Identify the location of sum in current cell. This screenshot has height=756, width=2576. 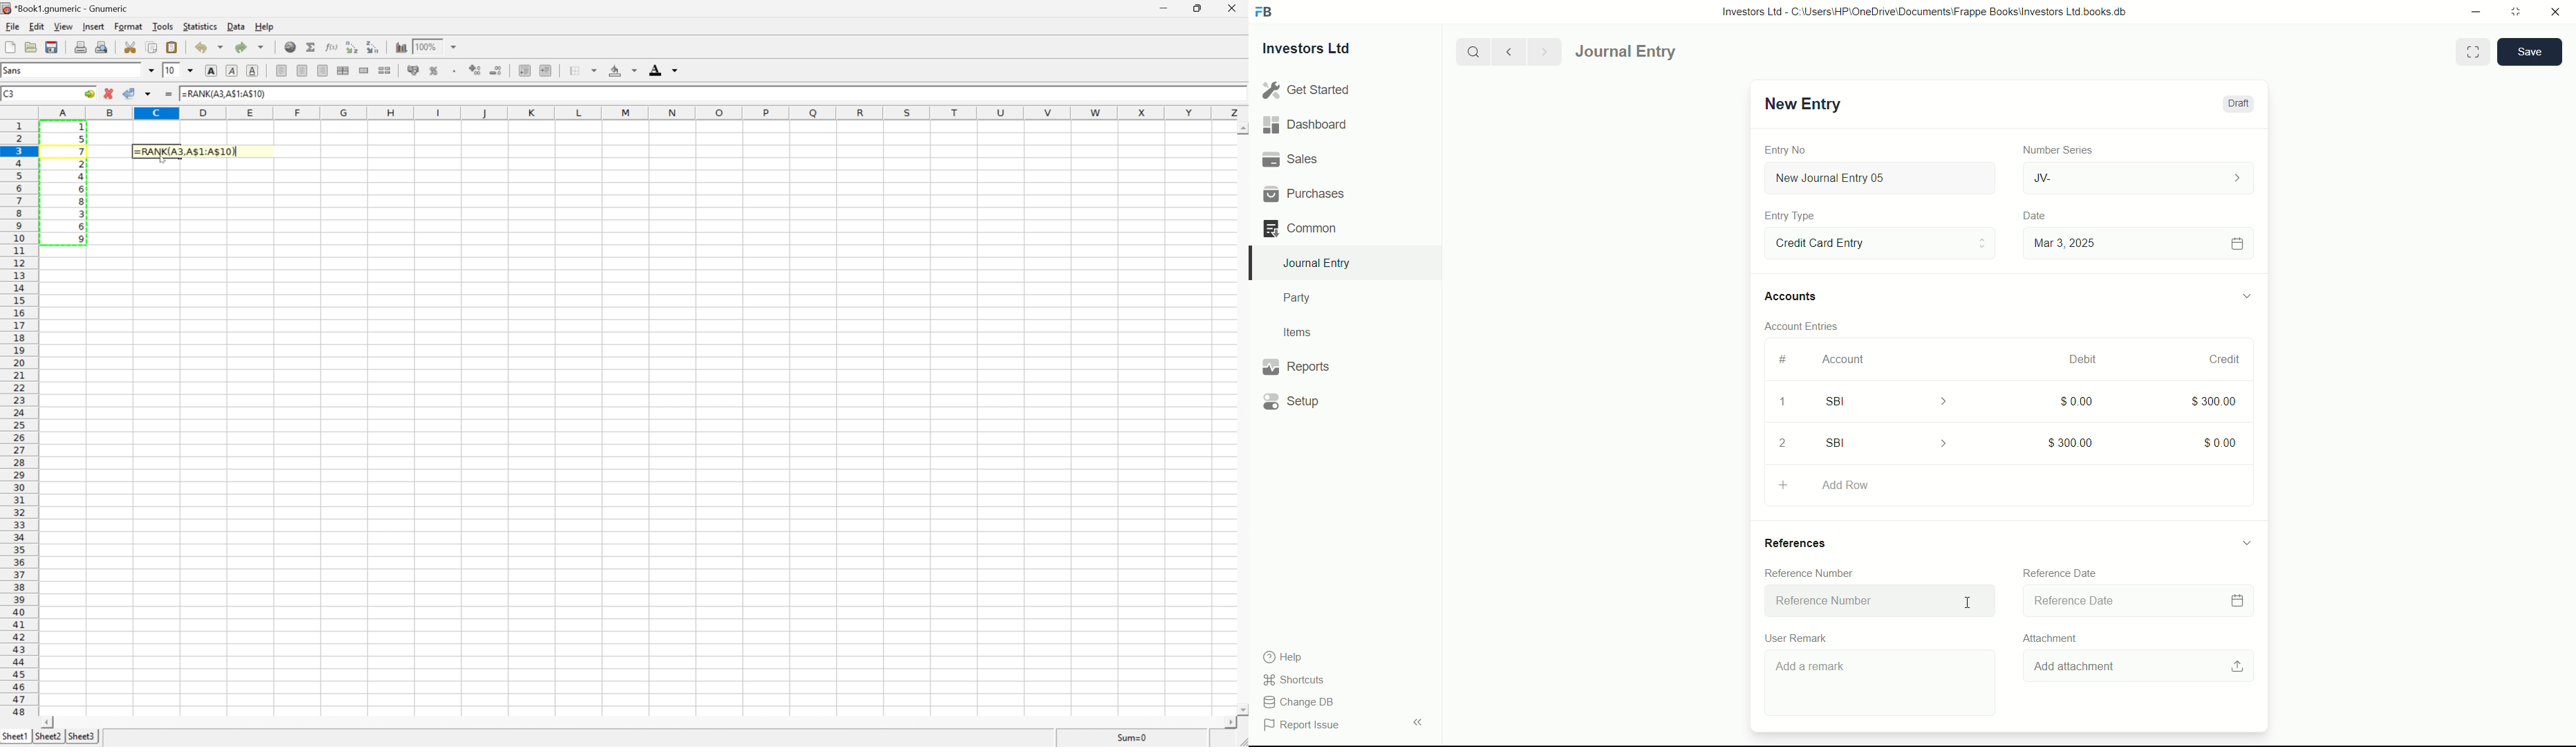
(311, 46).